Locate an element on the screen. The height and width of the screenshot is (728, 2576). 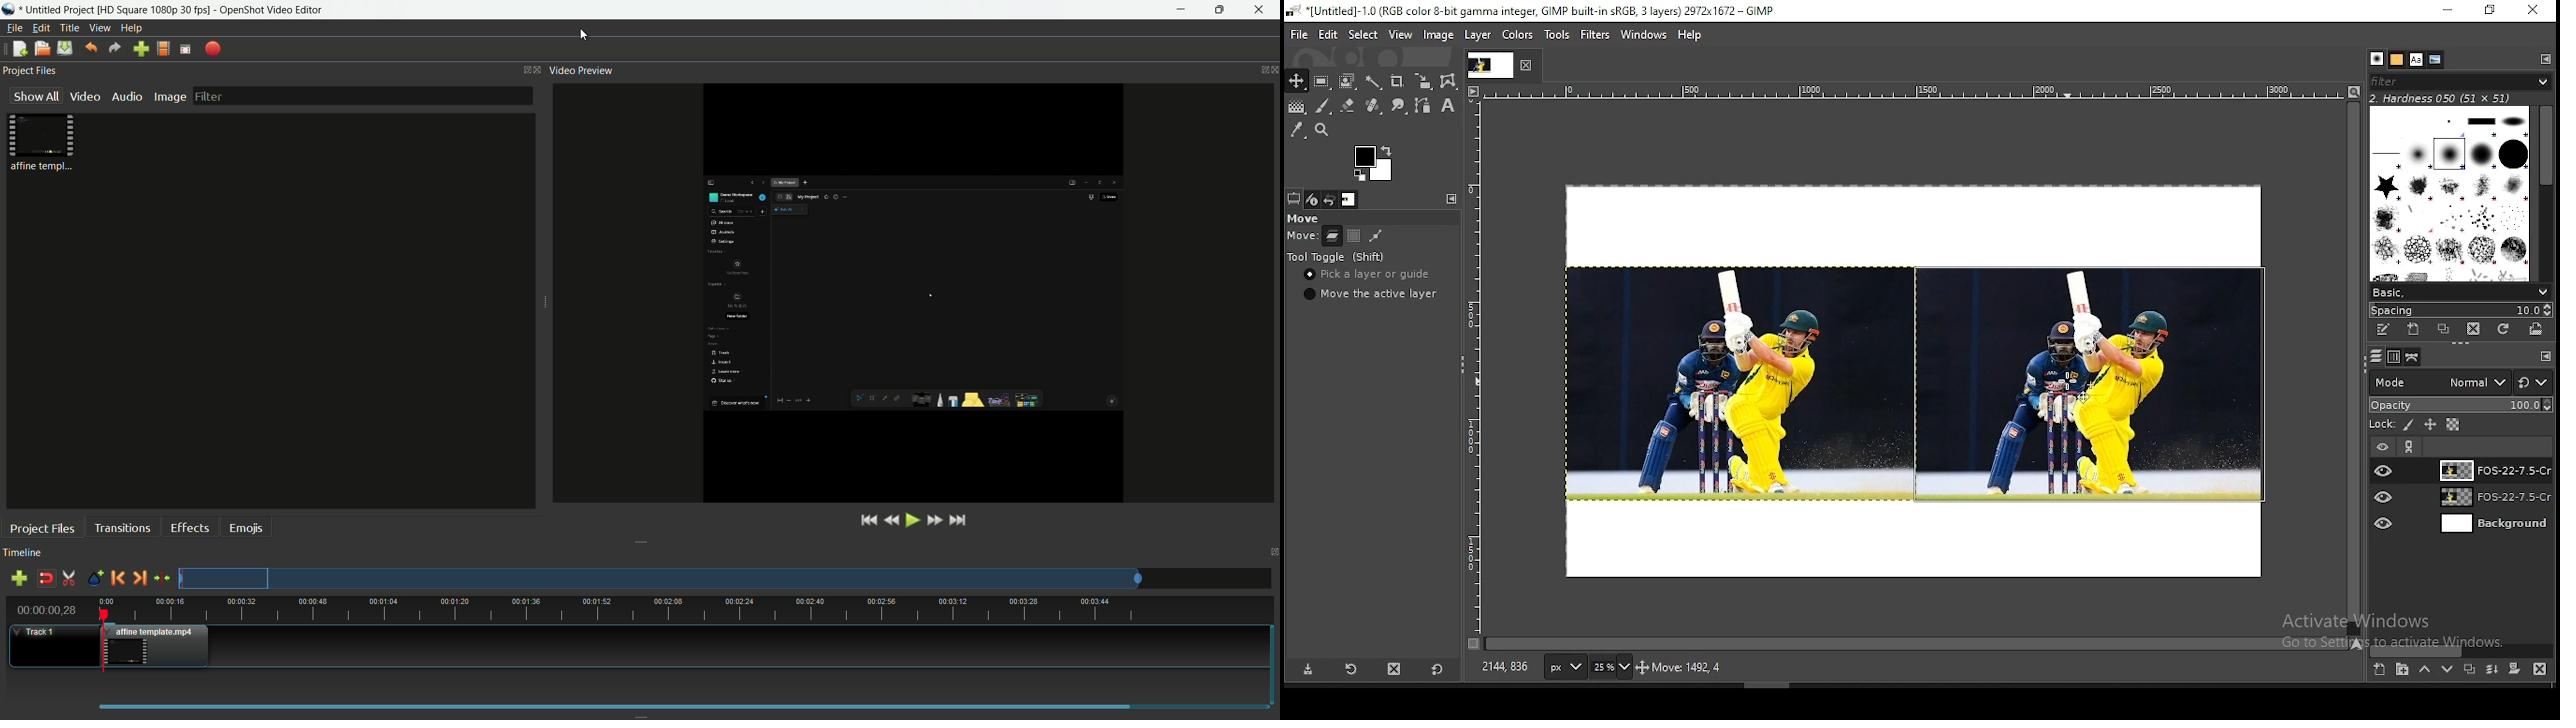
wrap transform is located at coordinates (1448, 81).